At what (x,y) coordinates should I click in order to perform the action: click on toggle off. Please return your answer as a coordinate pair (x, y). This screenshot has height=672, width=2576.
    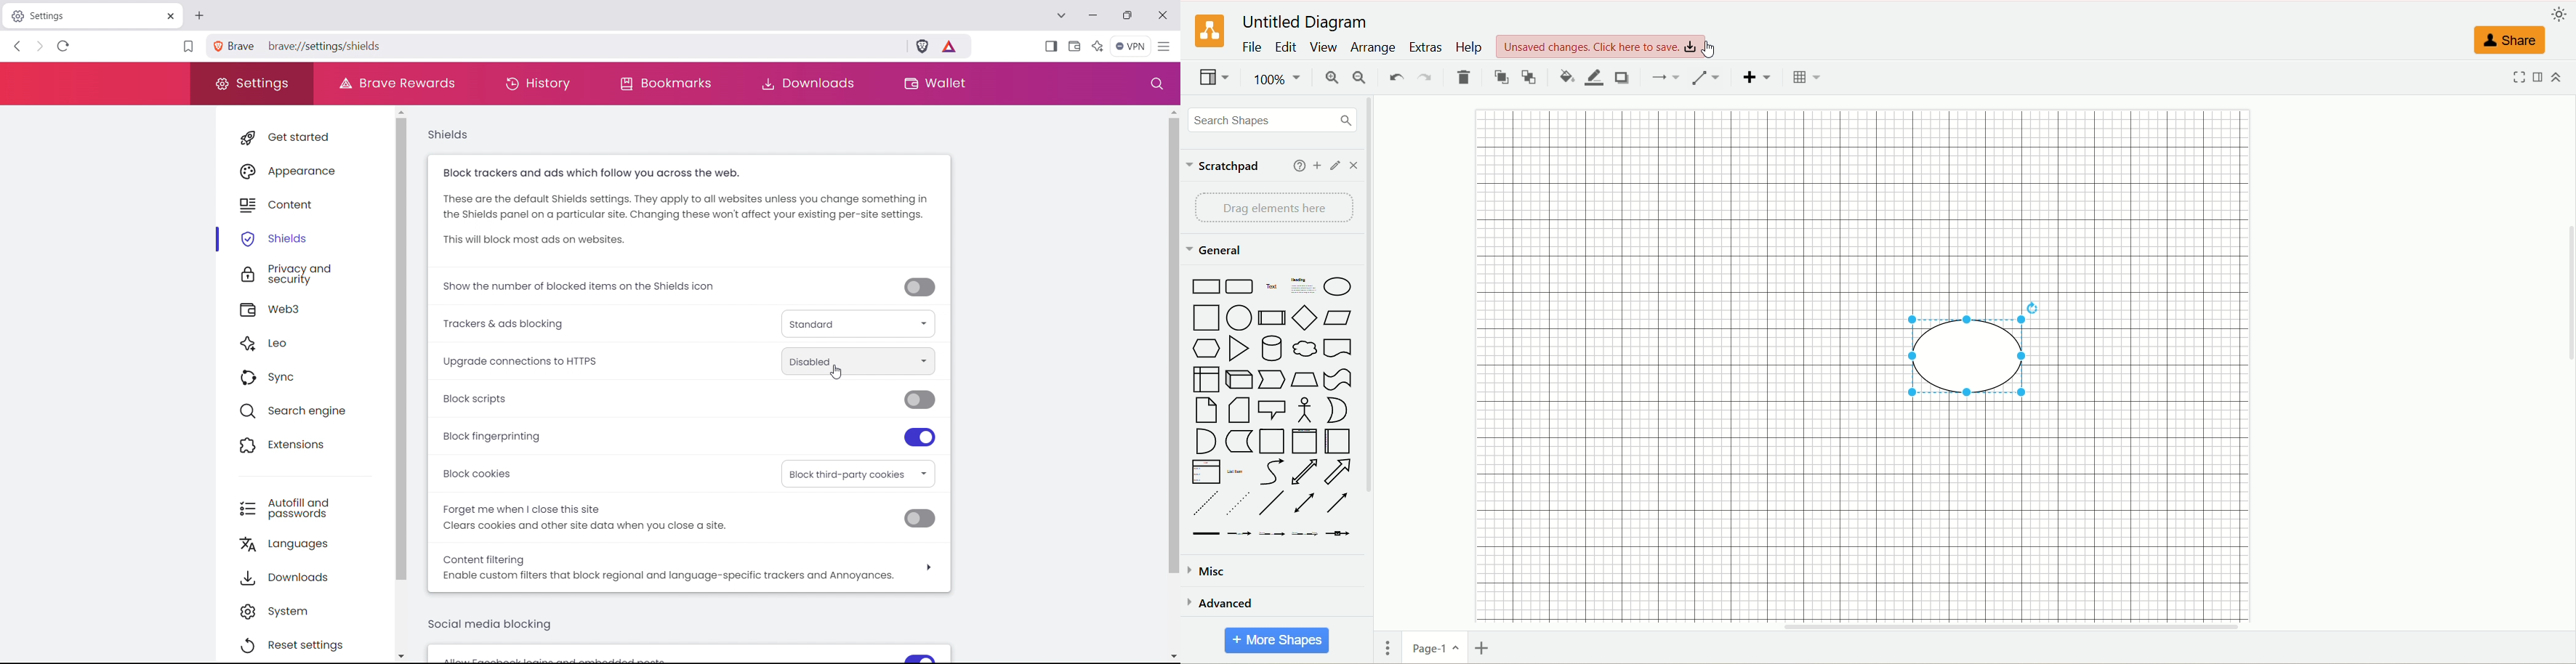
    Looking at the image, I should click on (924, 400).